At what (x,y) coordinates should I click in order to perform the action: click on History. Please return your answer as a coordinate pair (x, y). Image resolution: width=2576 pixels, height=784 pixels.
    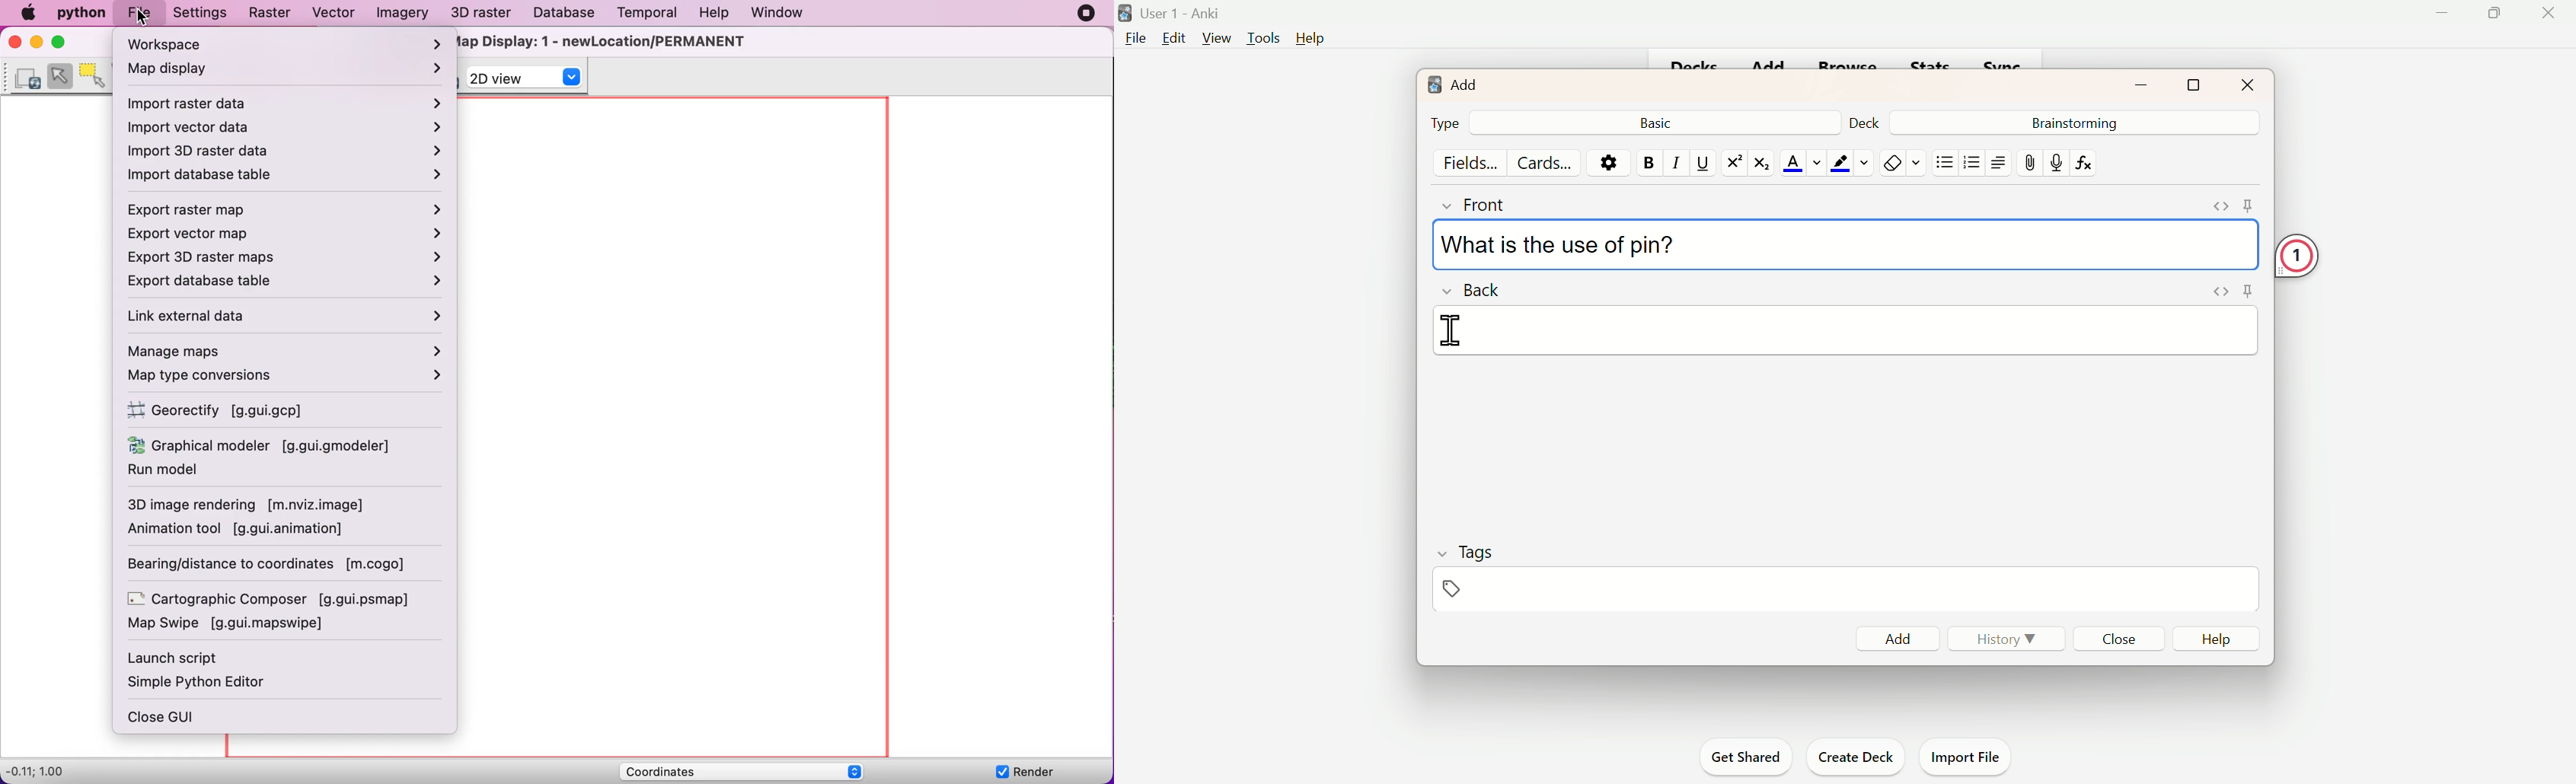
    Looking at the image, I should click on (2000, 637).